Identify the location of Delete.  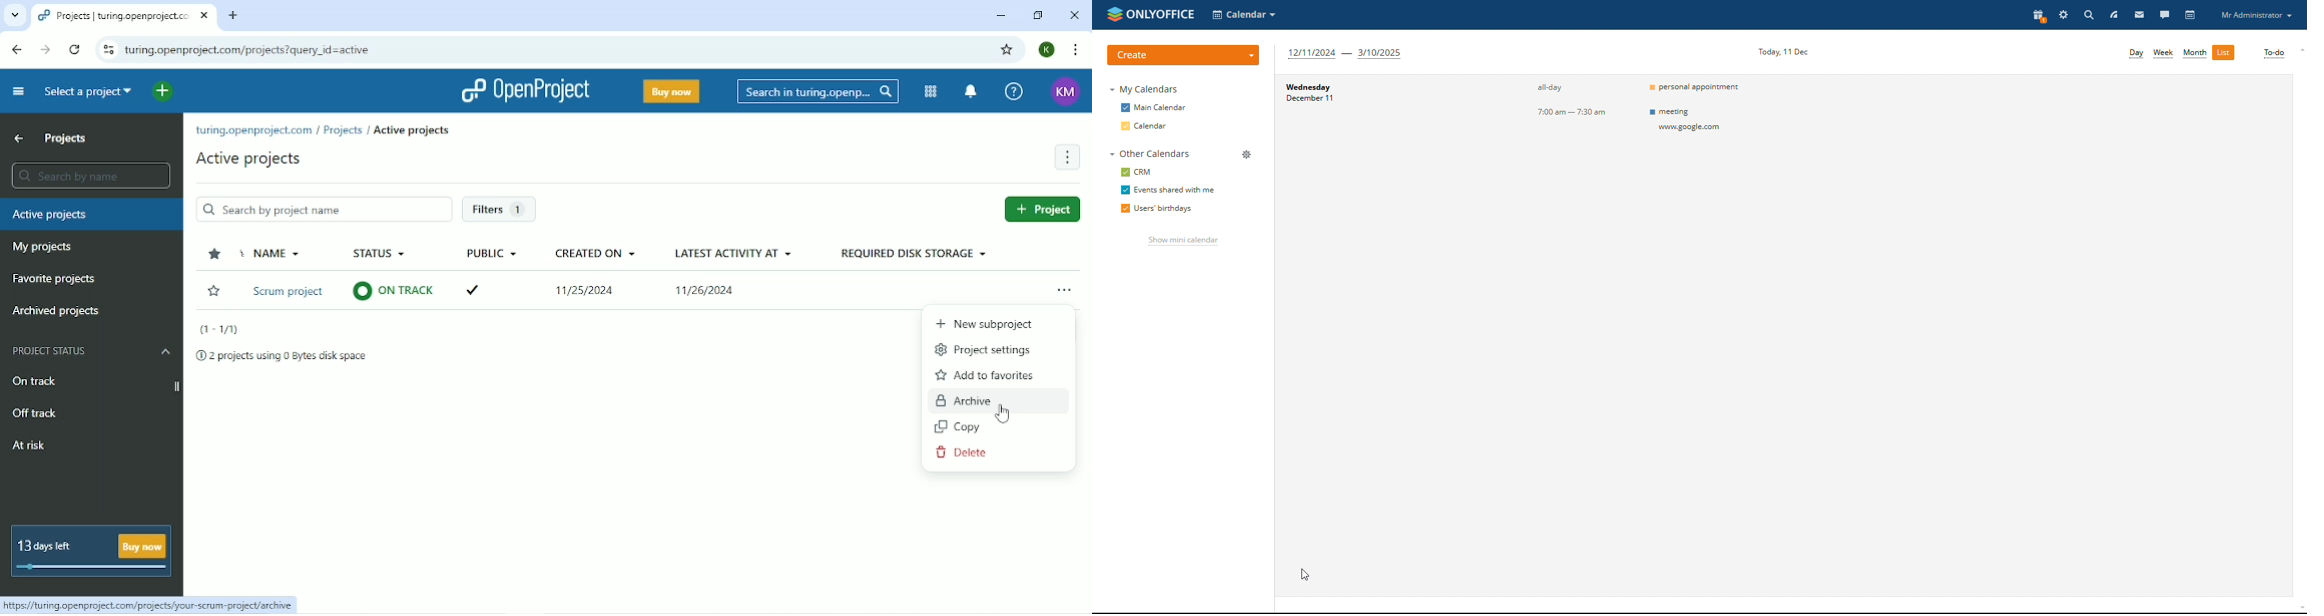
(964, 451).